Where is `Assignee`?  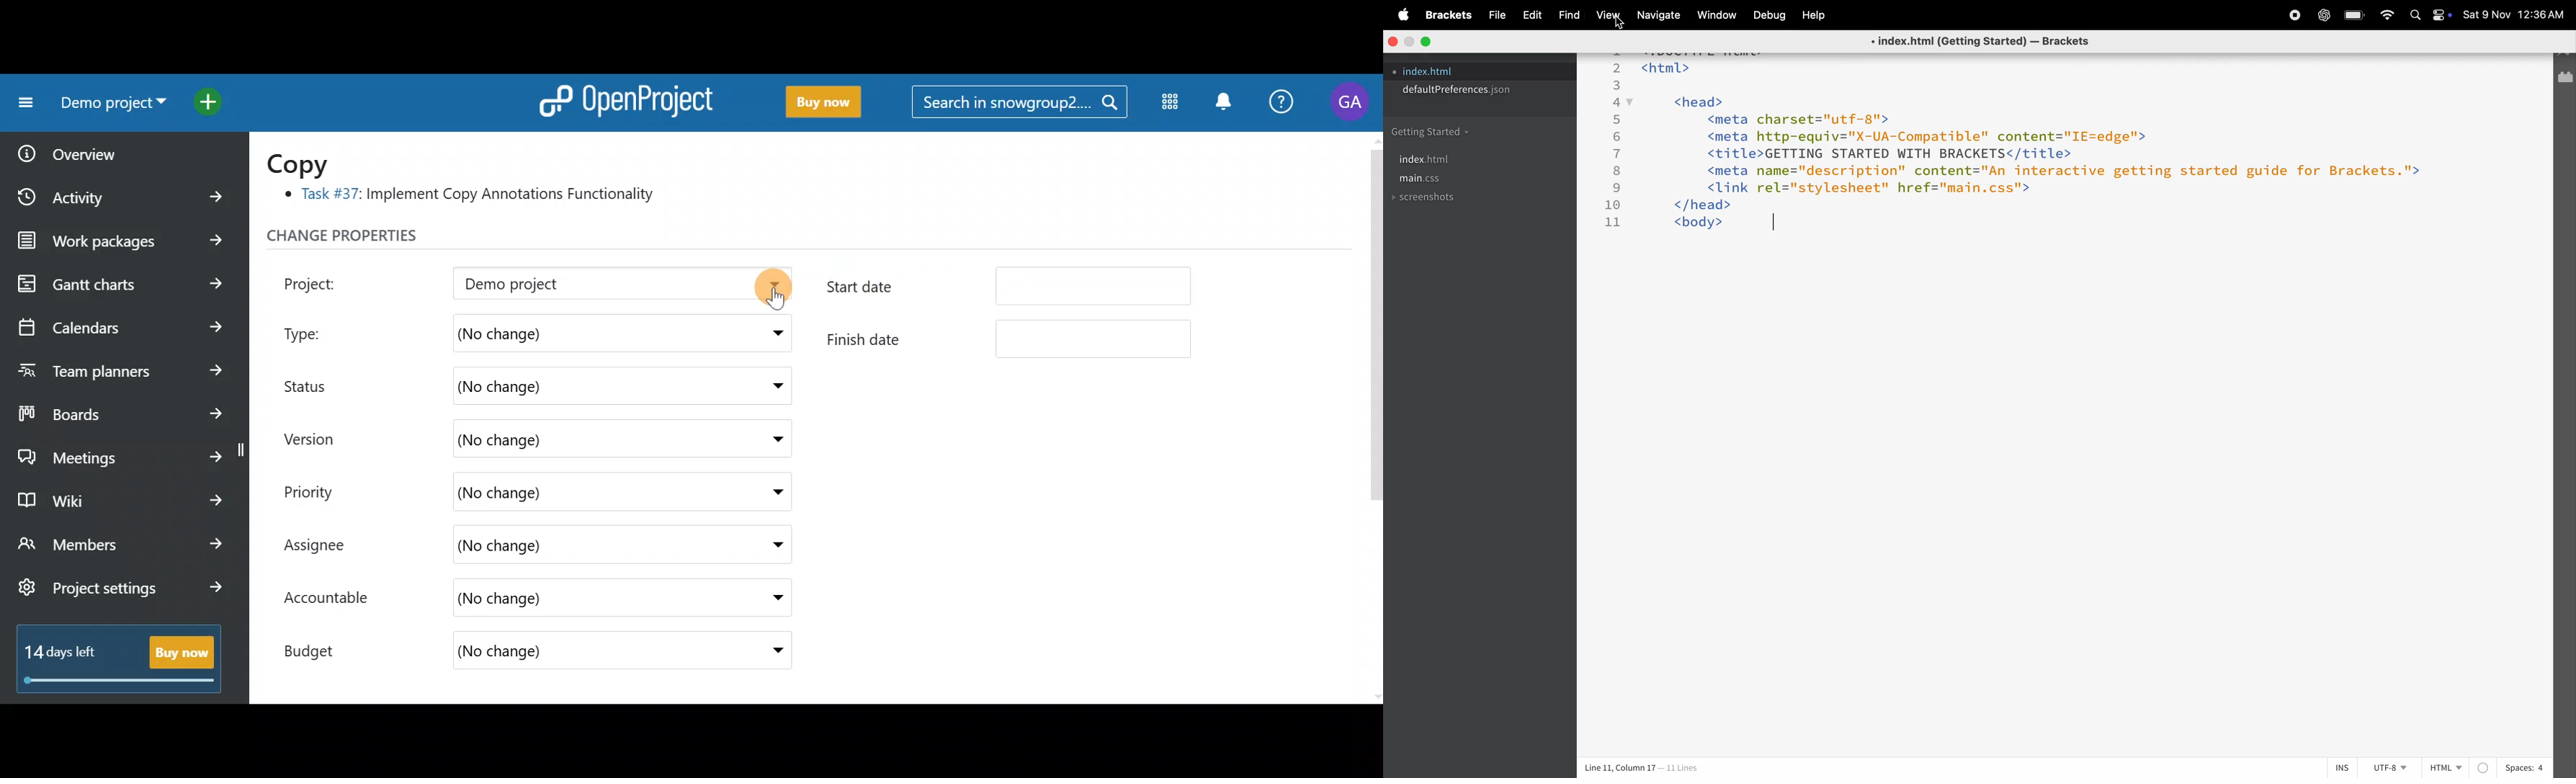 Assignee is located at coordinates (328, 547).